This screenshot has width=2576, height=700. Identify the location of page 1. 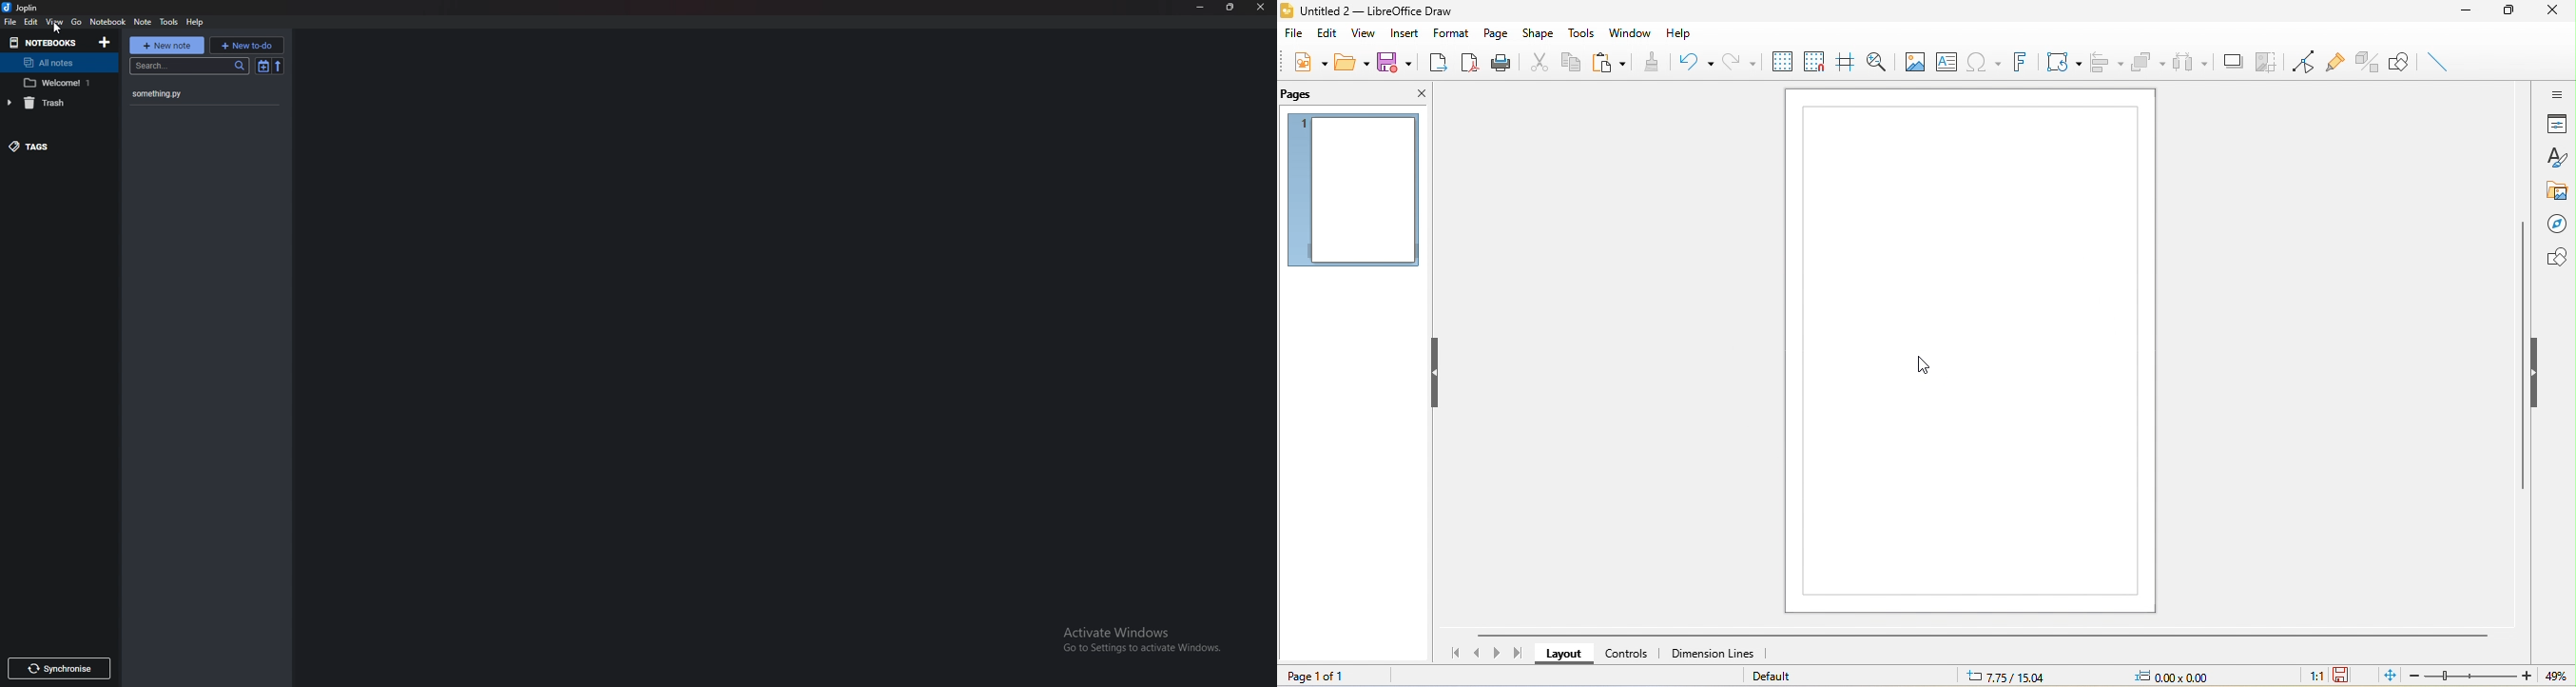
(1351, 190).